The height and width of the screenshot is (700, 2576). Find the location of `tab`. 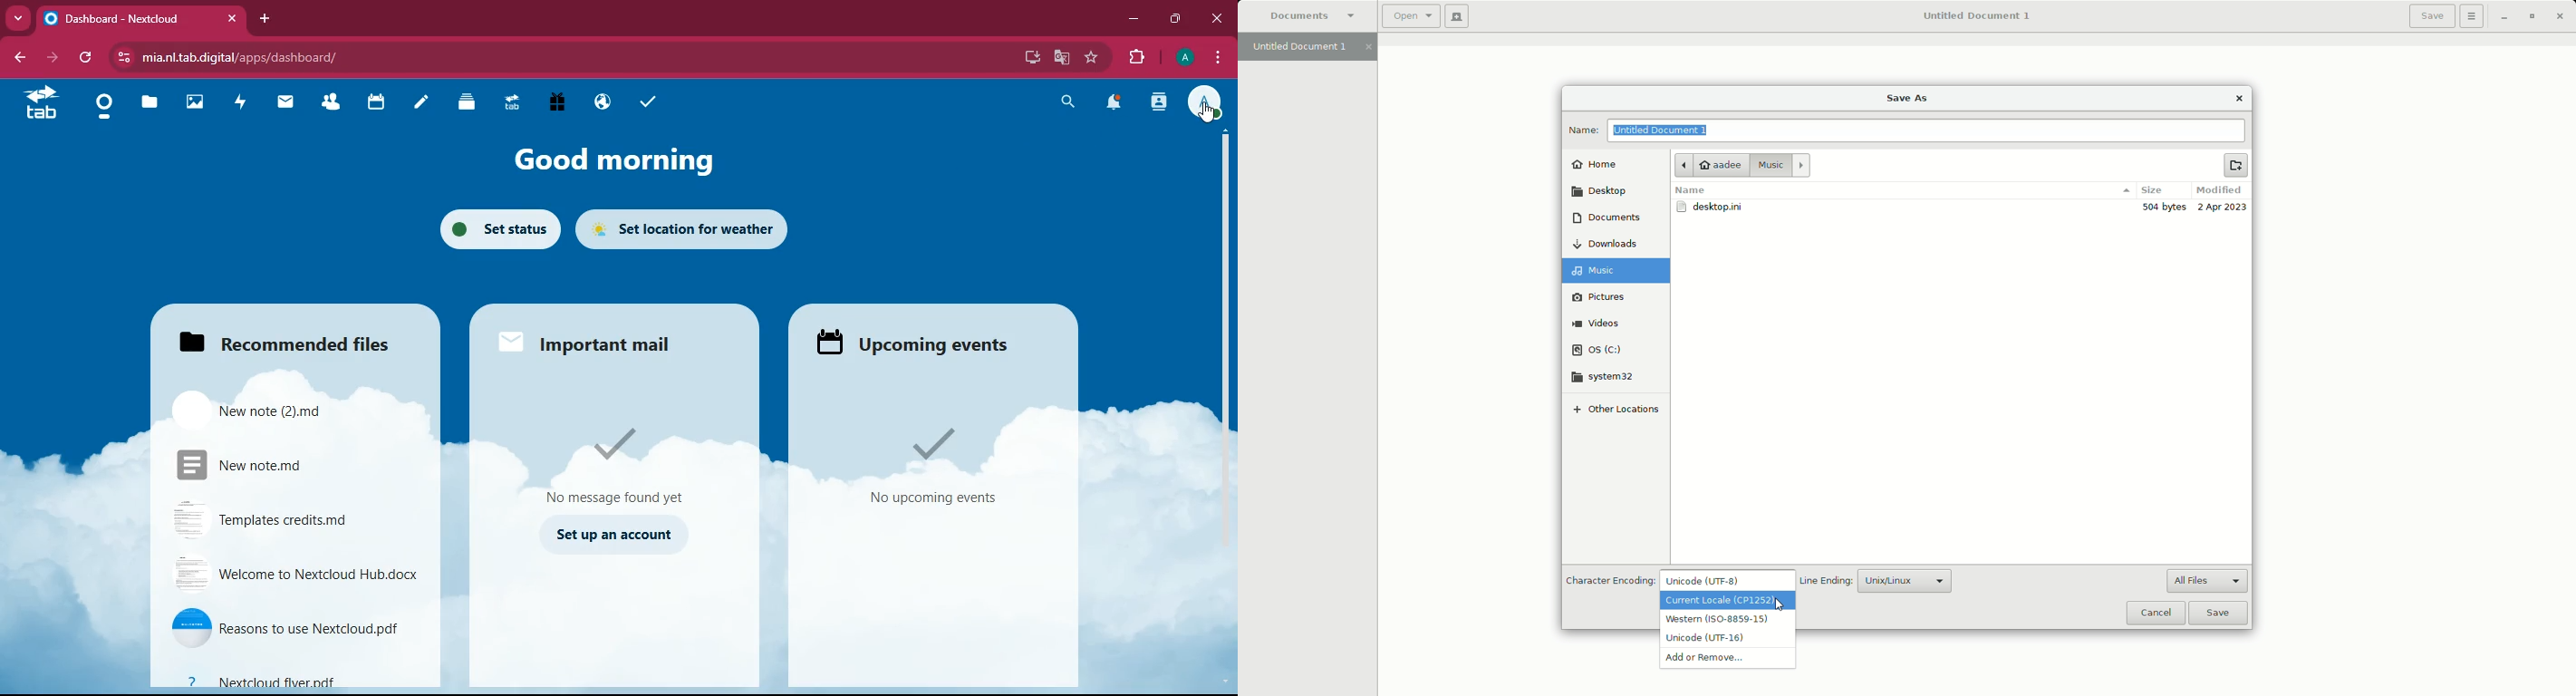

tab is located at coordinates (39, 106).